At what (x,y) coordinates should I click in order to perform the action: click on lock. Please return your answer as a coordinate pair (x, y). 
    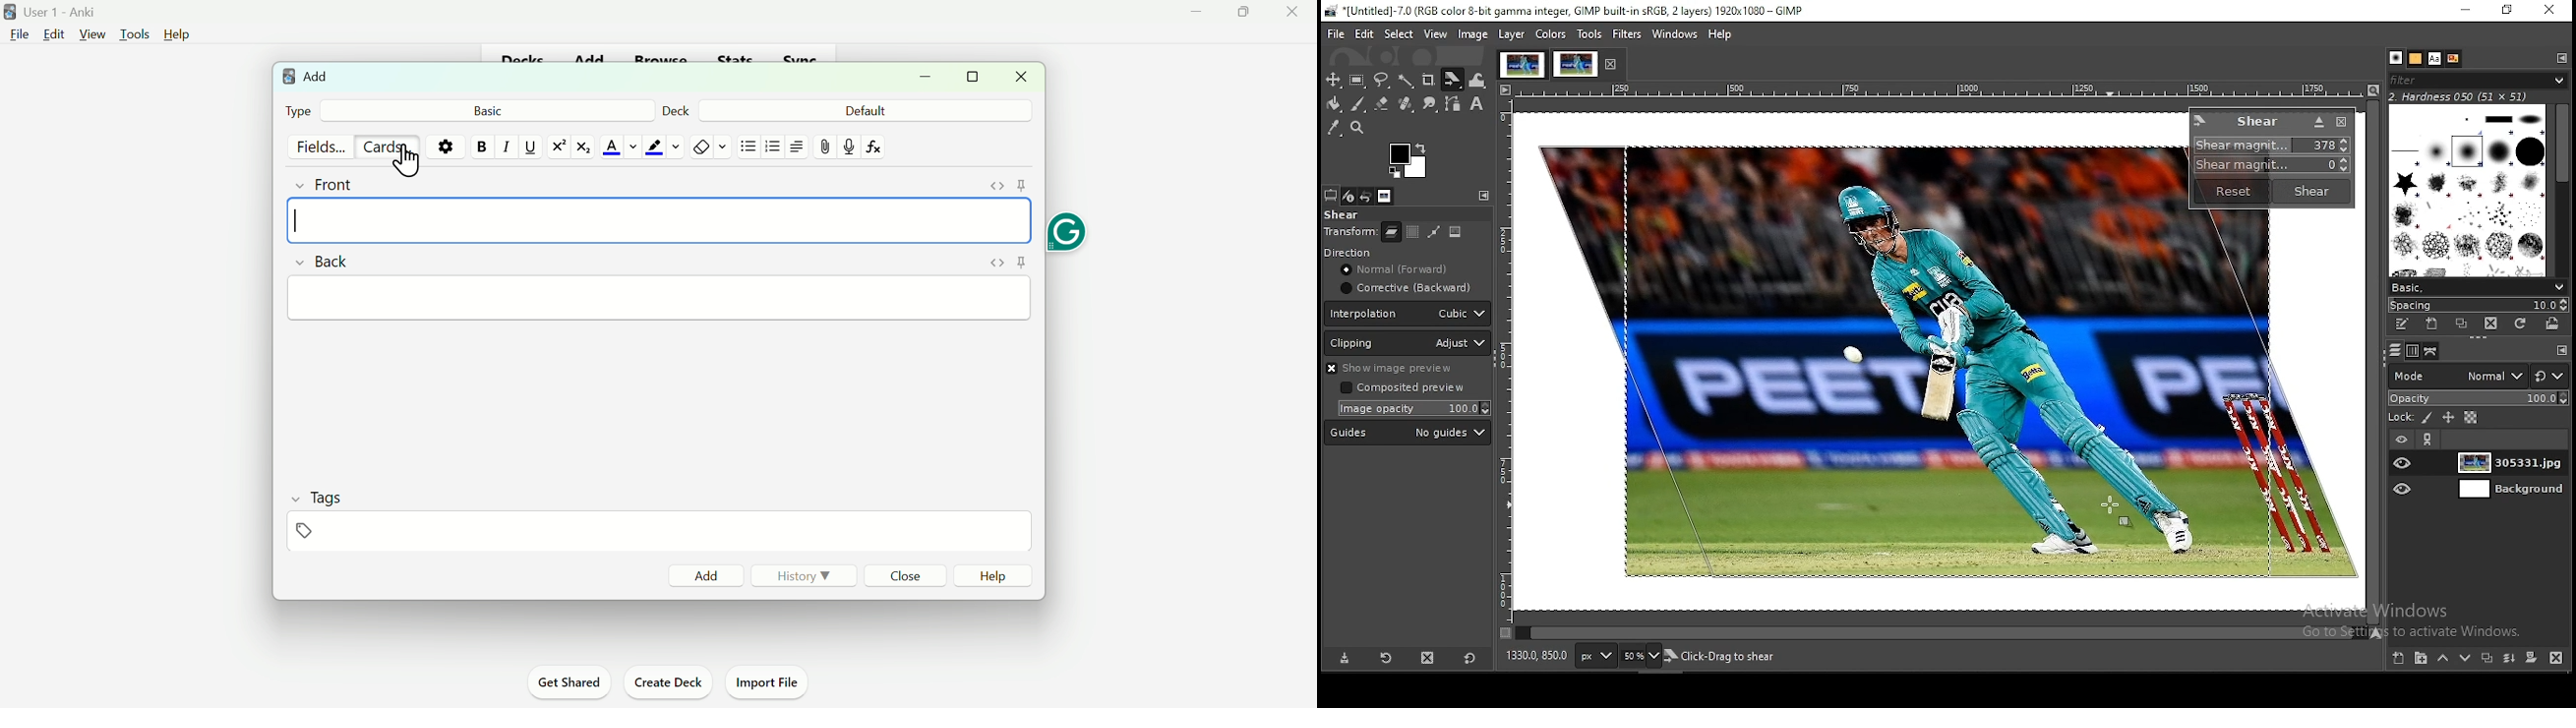
    Looking at the image, I should click on (2395, 419).